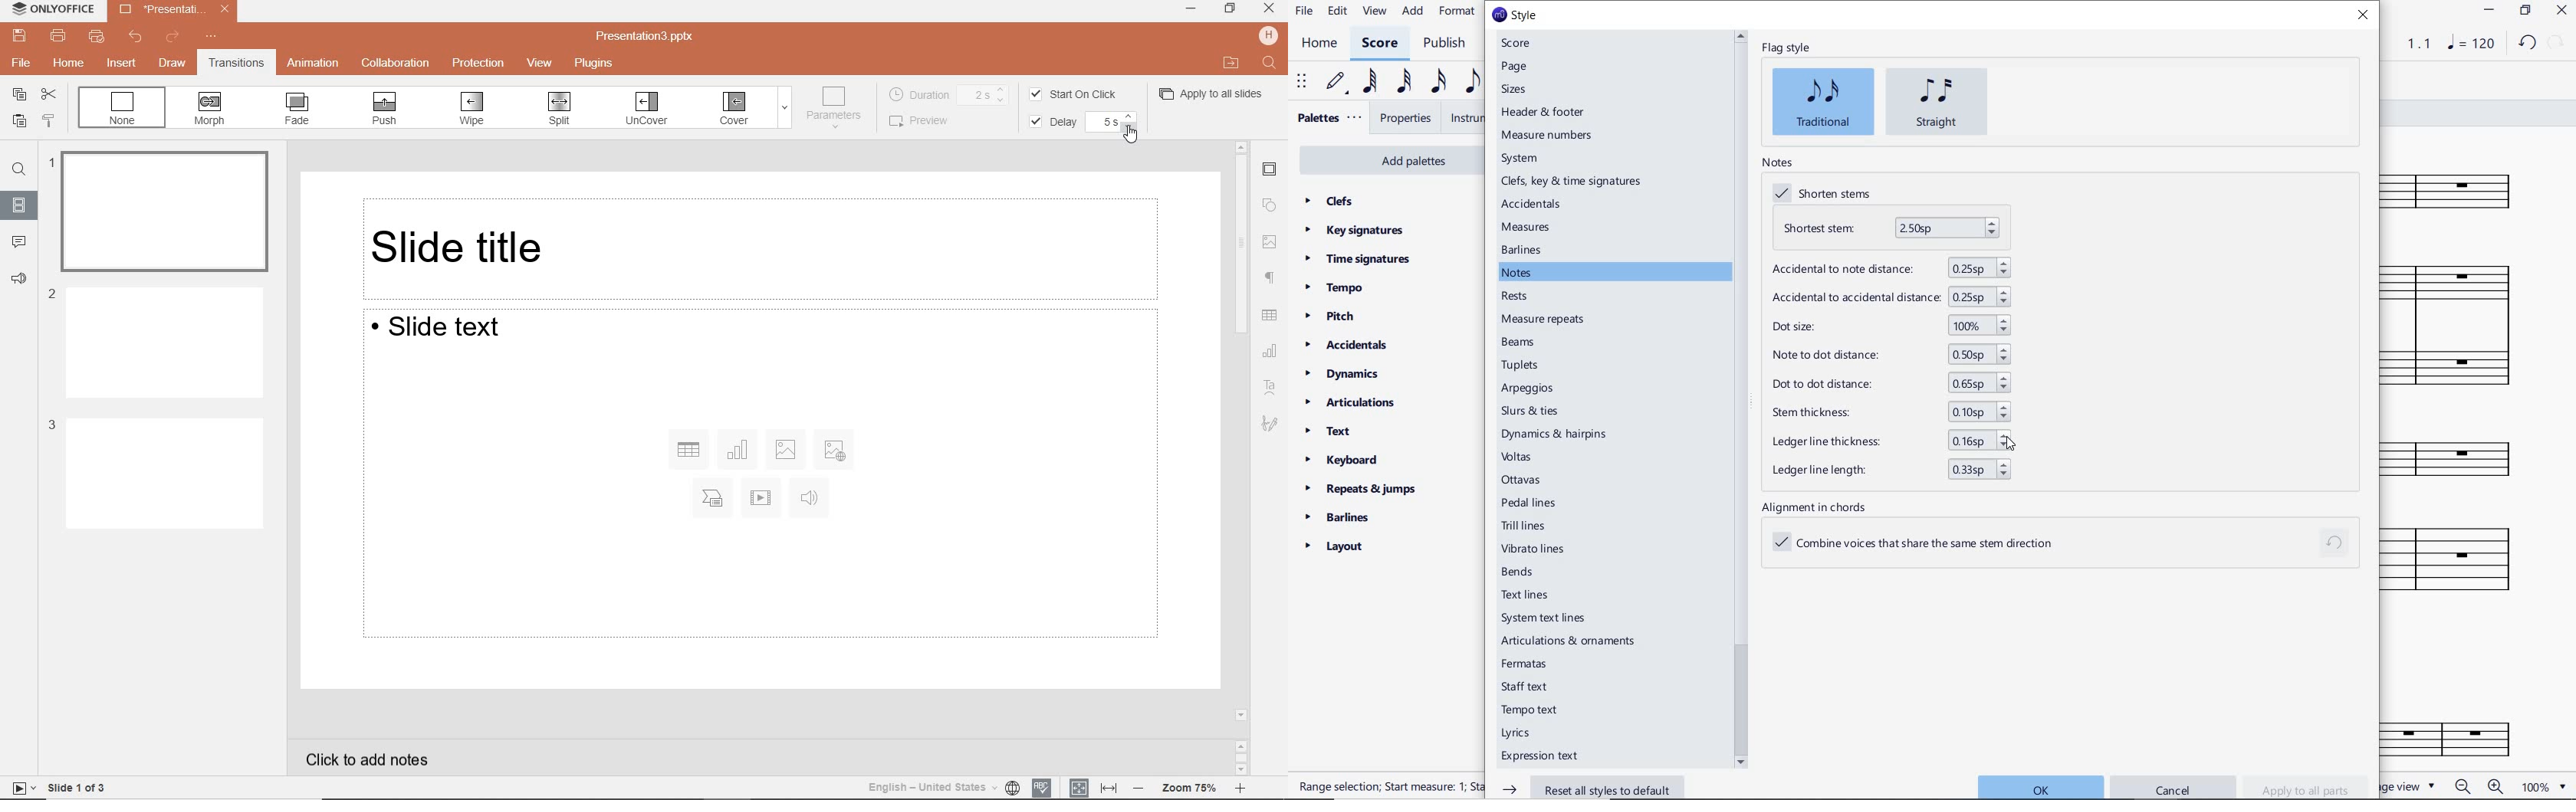 This screenshot has height=812, width=2576. I want to click on layout, so click(1335, 546).